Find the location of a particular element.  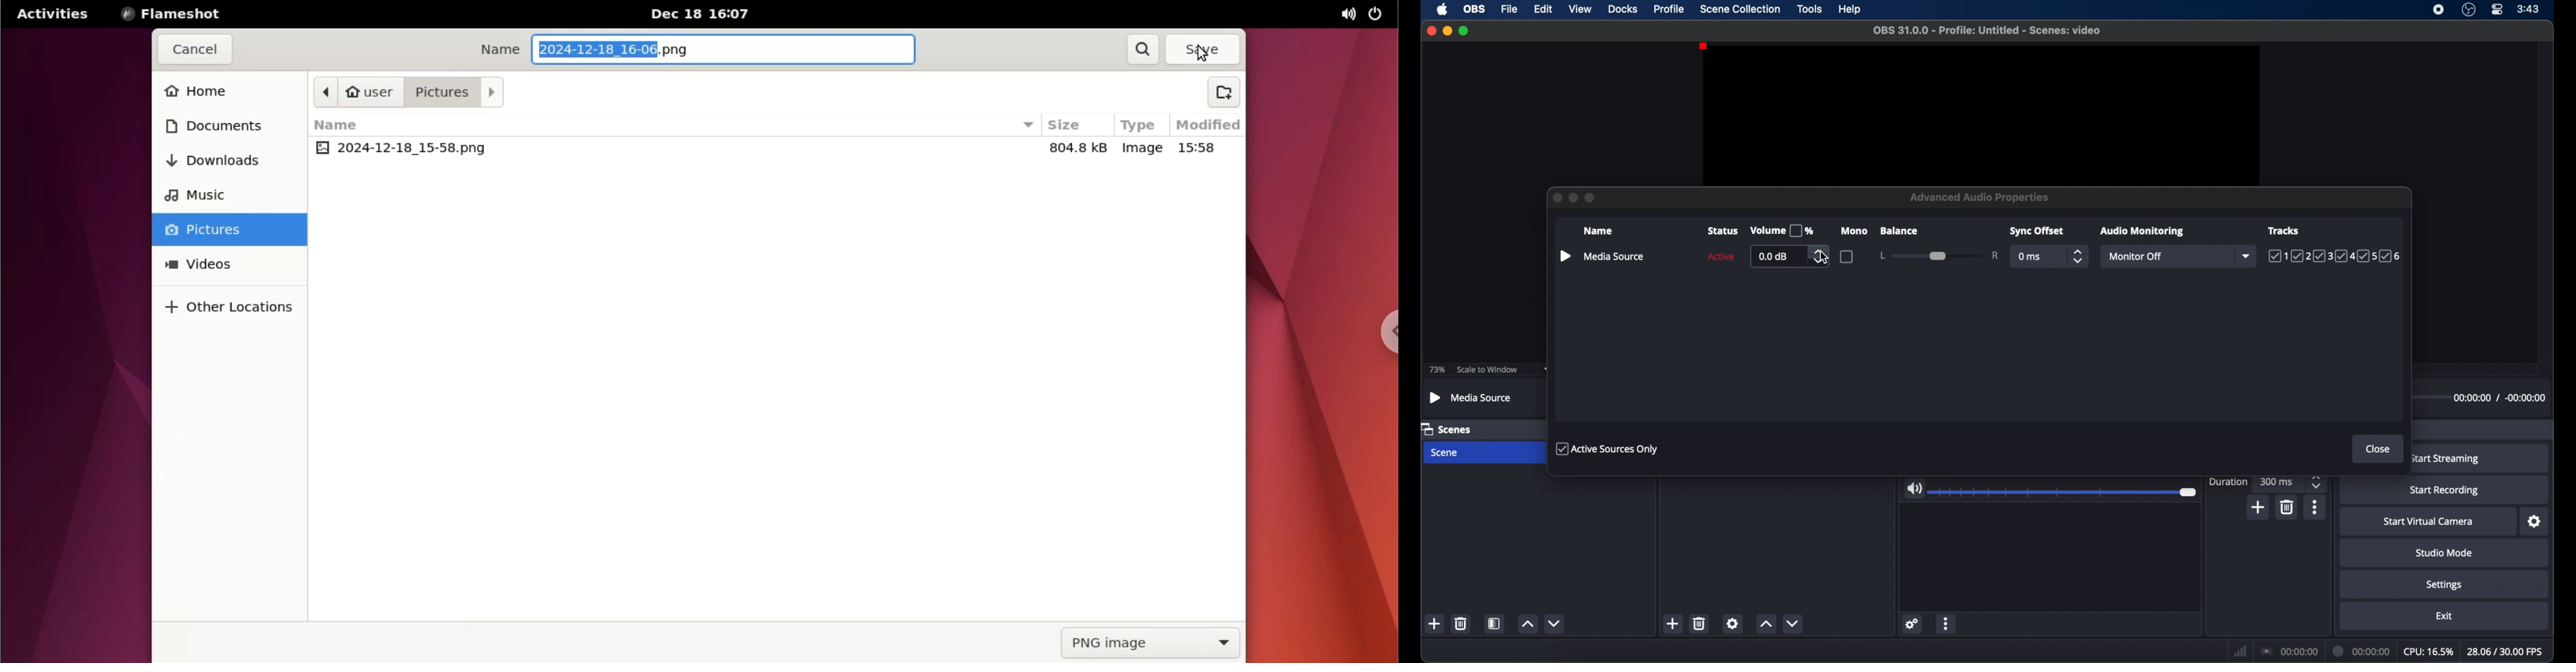

delete is located at coordinates (1460, 624).